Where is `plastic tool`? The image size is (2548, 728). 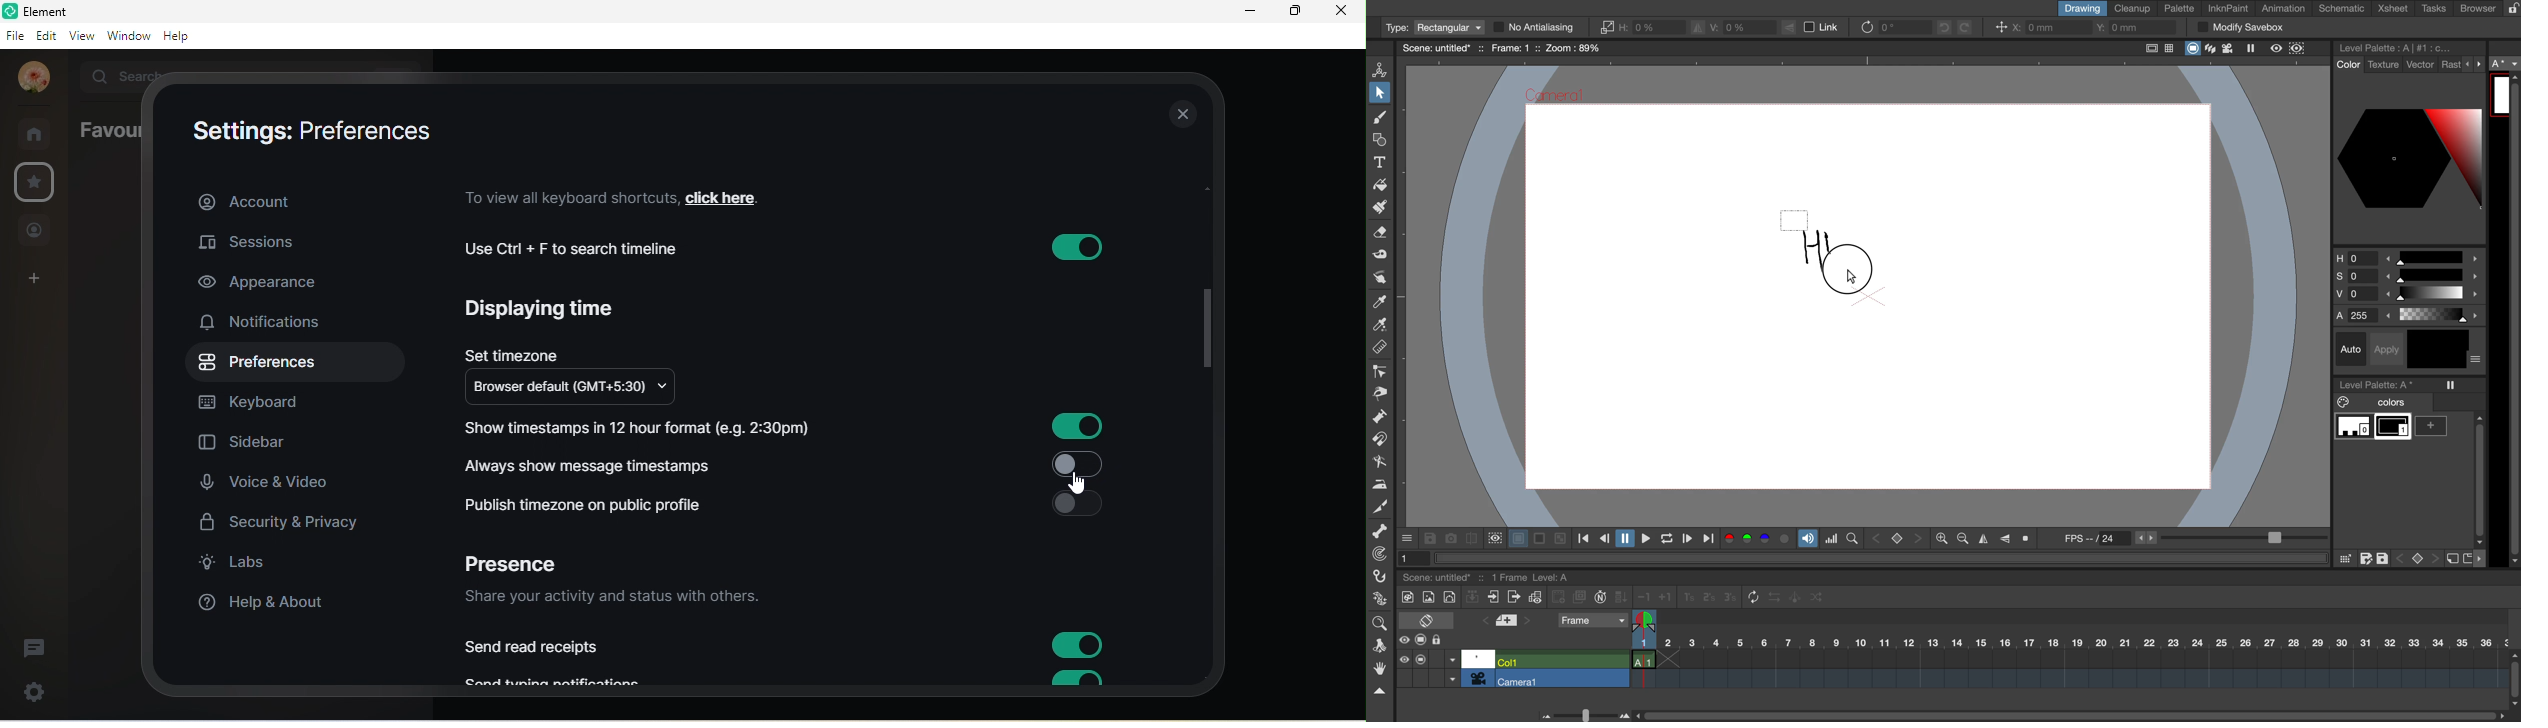 plastic tool is located at coordinates (1378, 600).